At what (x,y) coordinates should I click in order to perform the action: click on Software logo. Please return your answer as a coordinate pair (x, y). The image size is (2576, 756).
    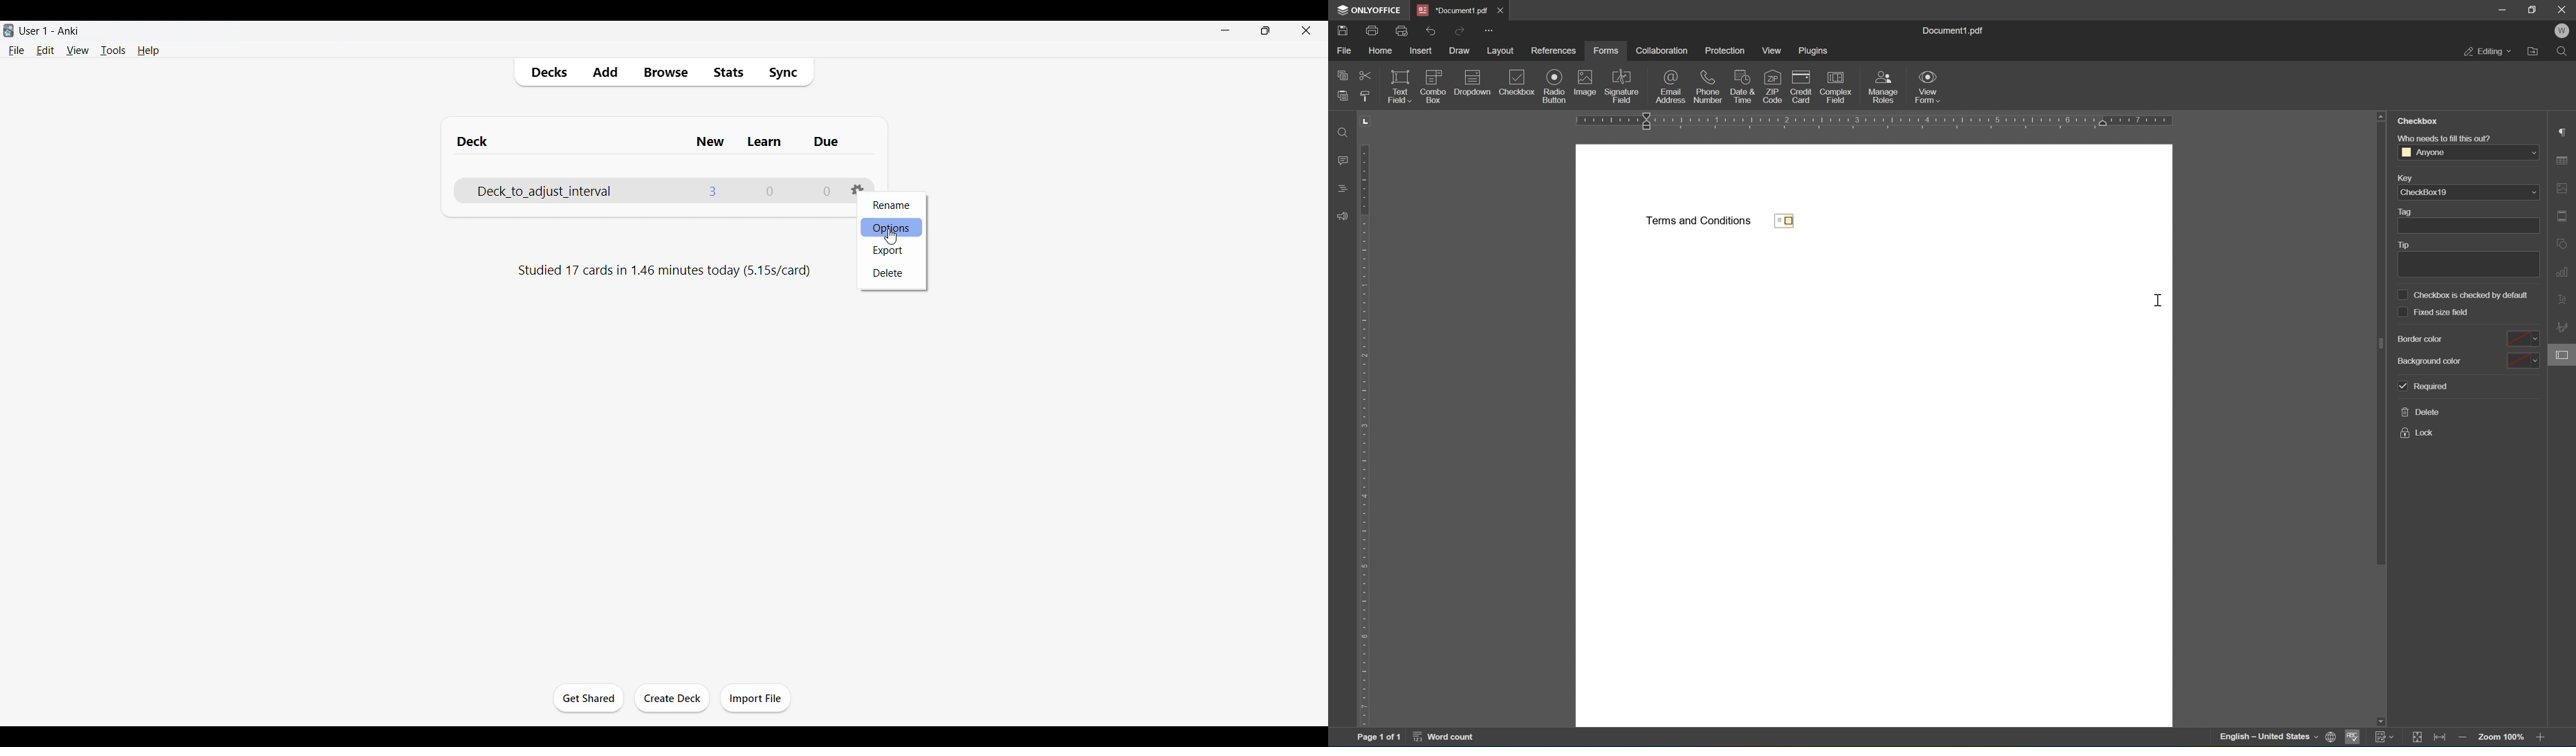
    Looking at the image, I should click on (8, 30).